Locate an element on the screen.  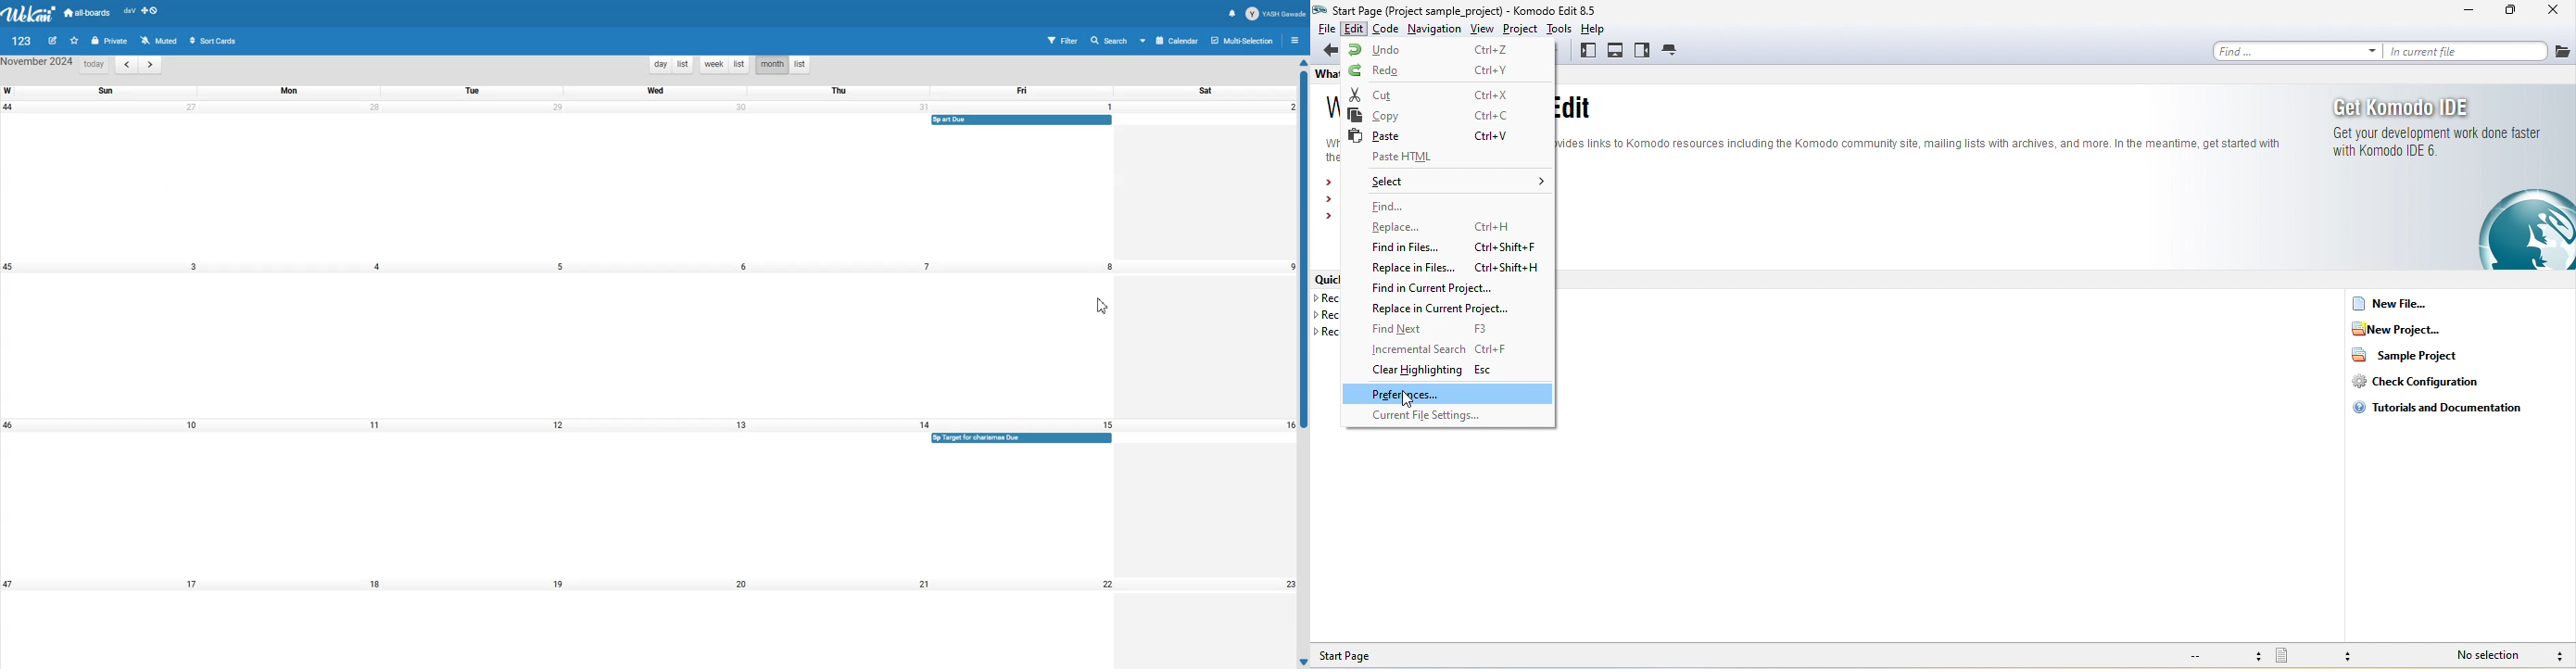
Multi selection is located at coordinates (1244, 40).